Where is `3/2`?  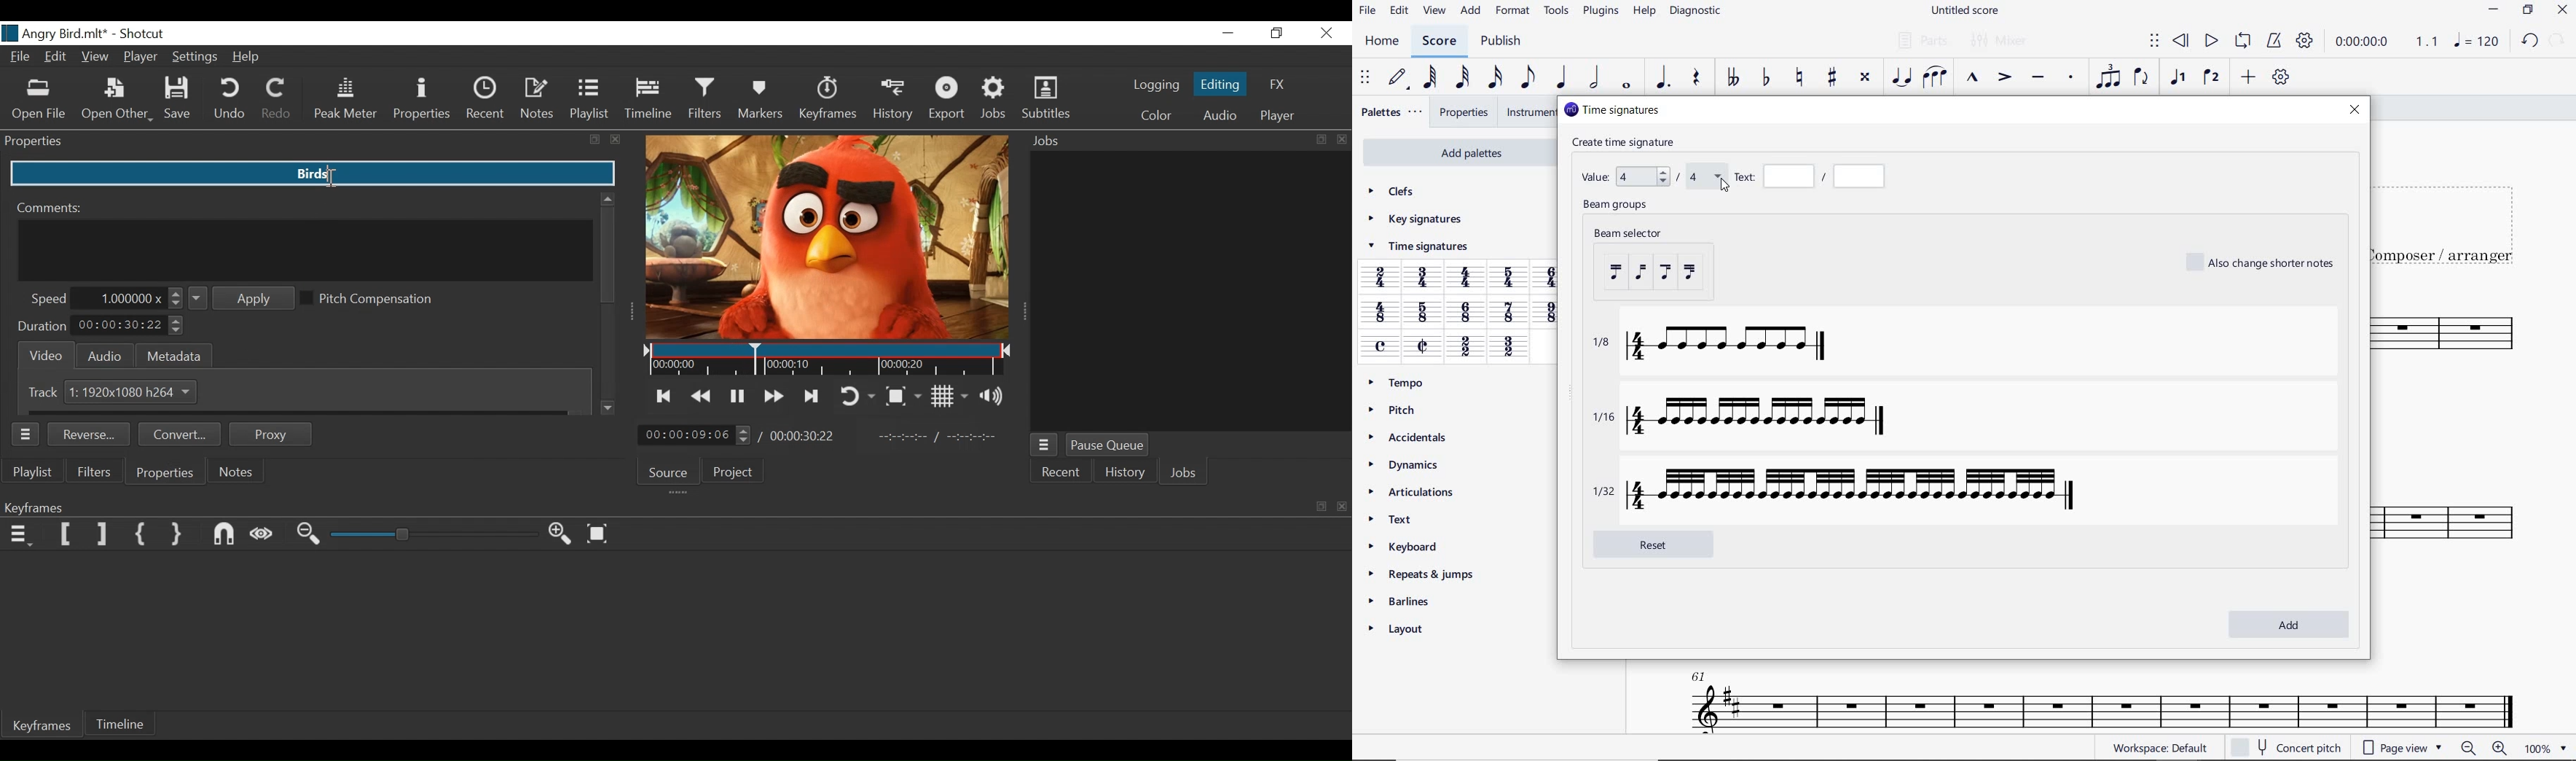 3/2 is located at coordinates (1507, 348).